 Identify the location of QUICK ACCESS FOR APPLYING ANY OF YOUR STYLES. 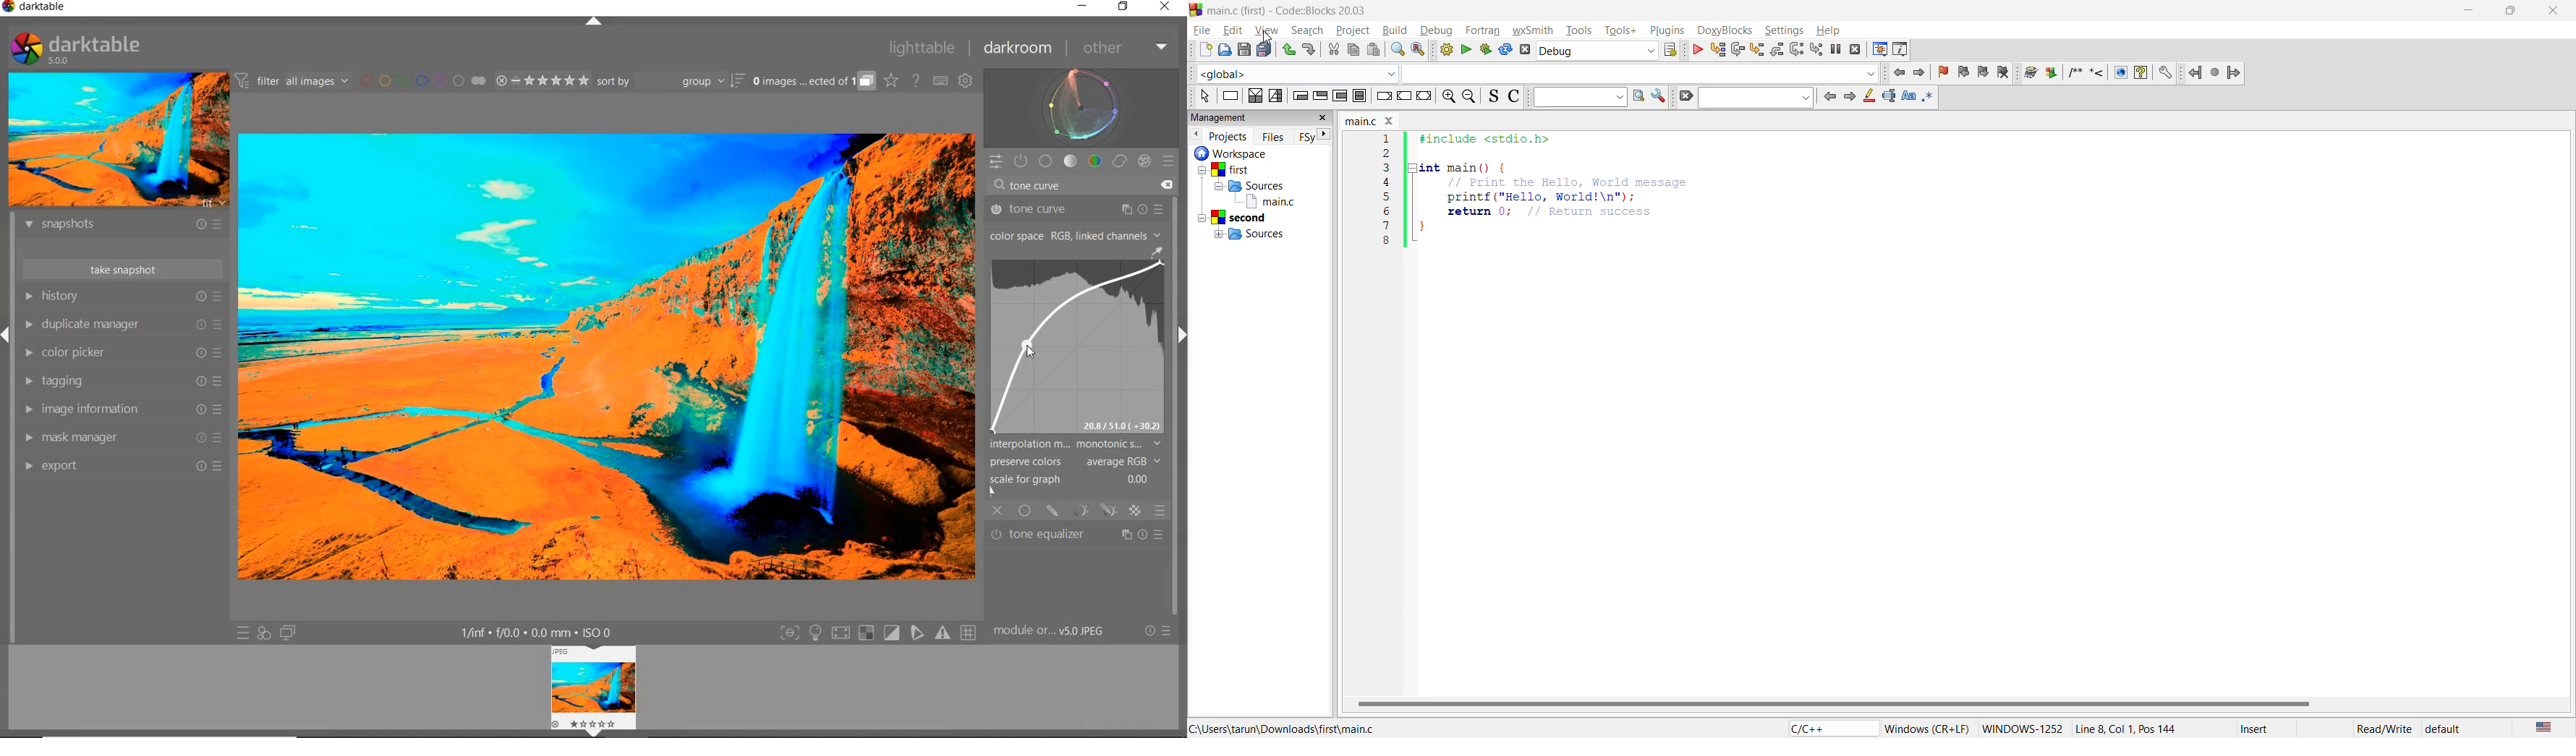
(263, 634).